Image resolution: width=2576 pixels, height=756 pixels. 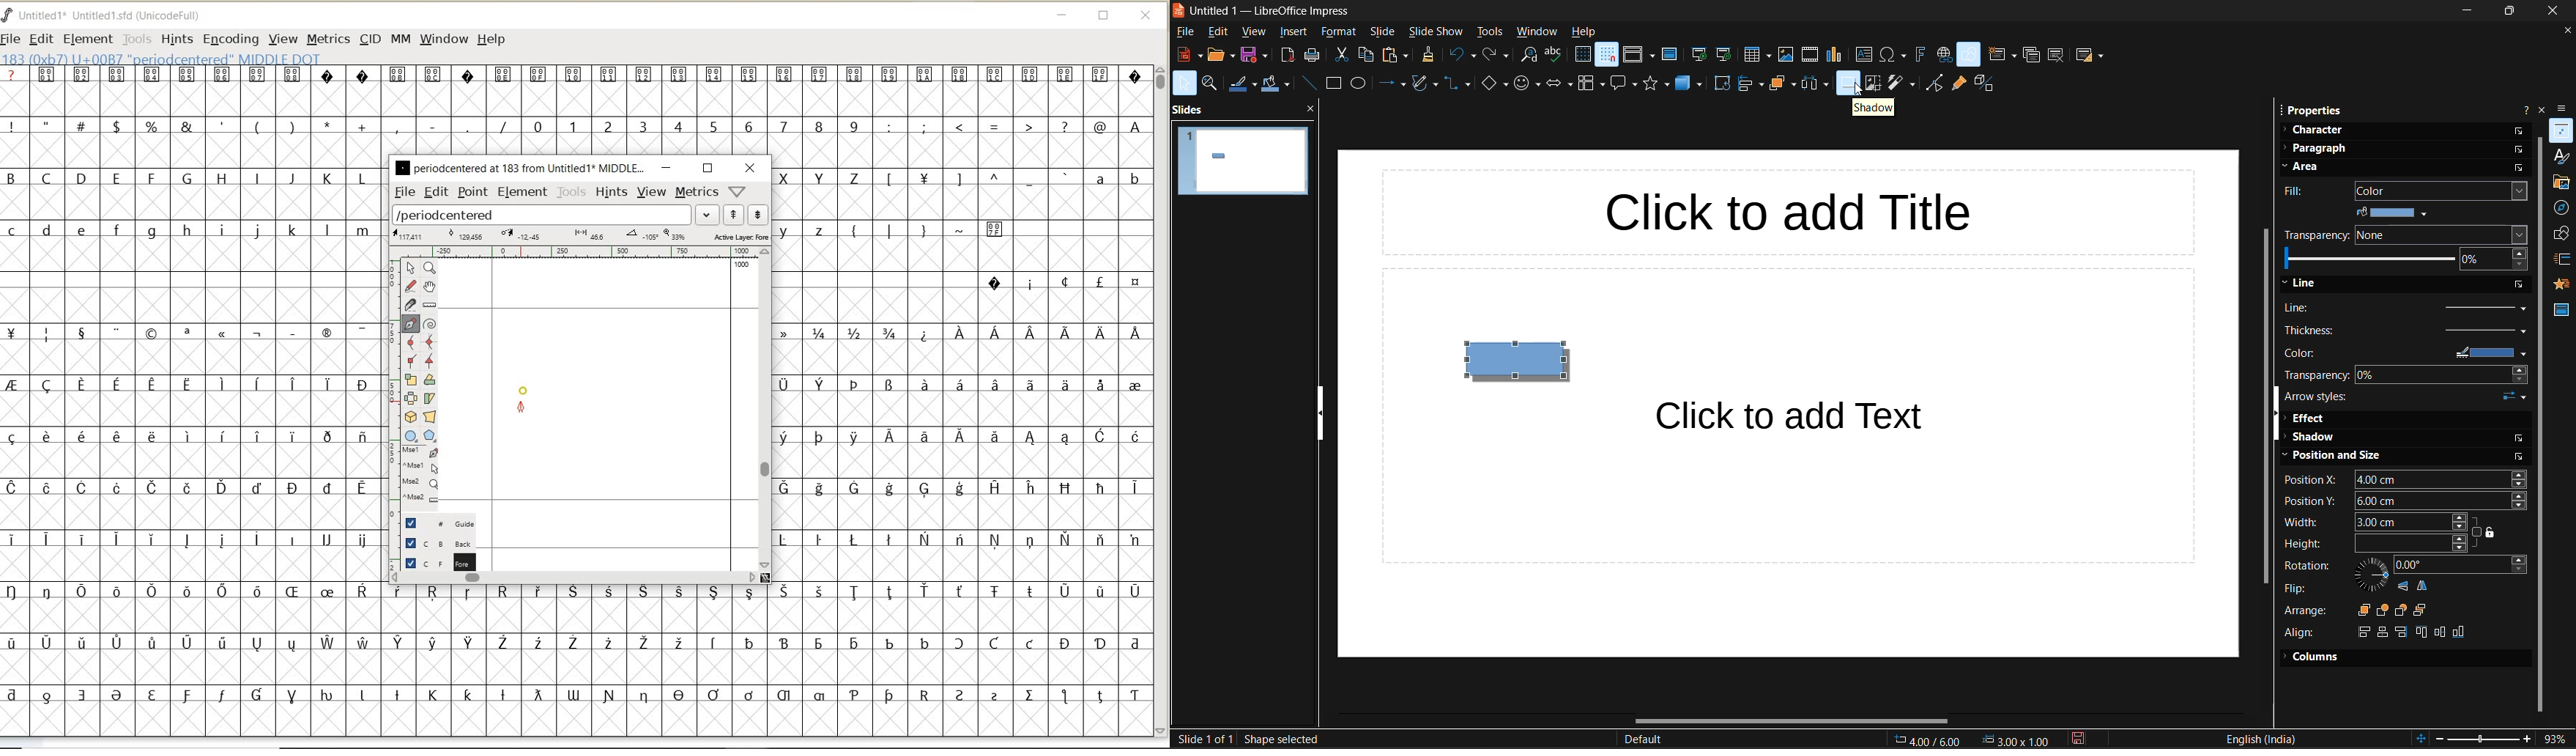 I want to click on insert line, so click(x=1309, y=84).